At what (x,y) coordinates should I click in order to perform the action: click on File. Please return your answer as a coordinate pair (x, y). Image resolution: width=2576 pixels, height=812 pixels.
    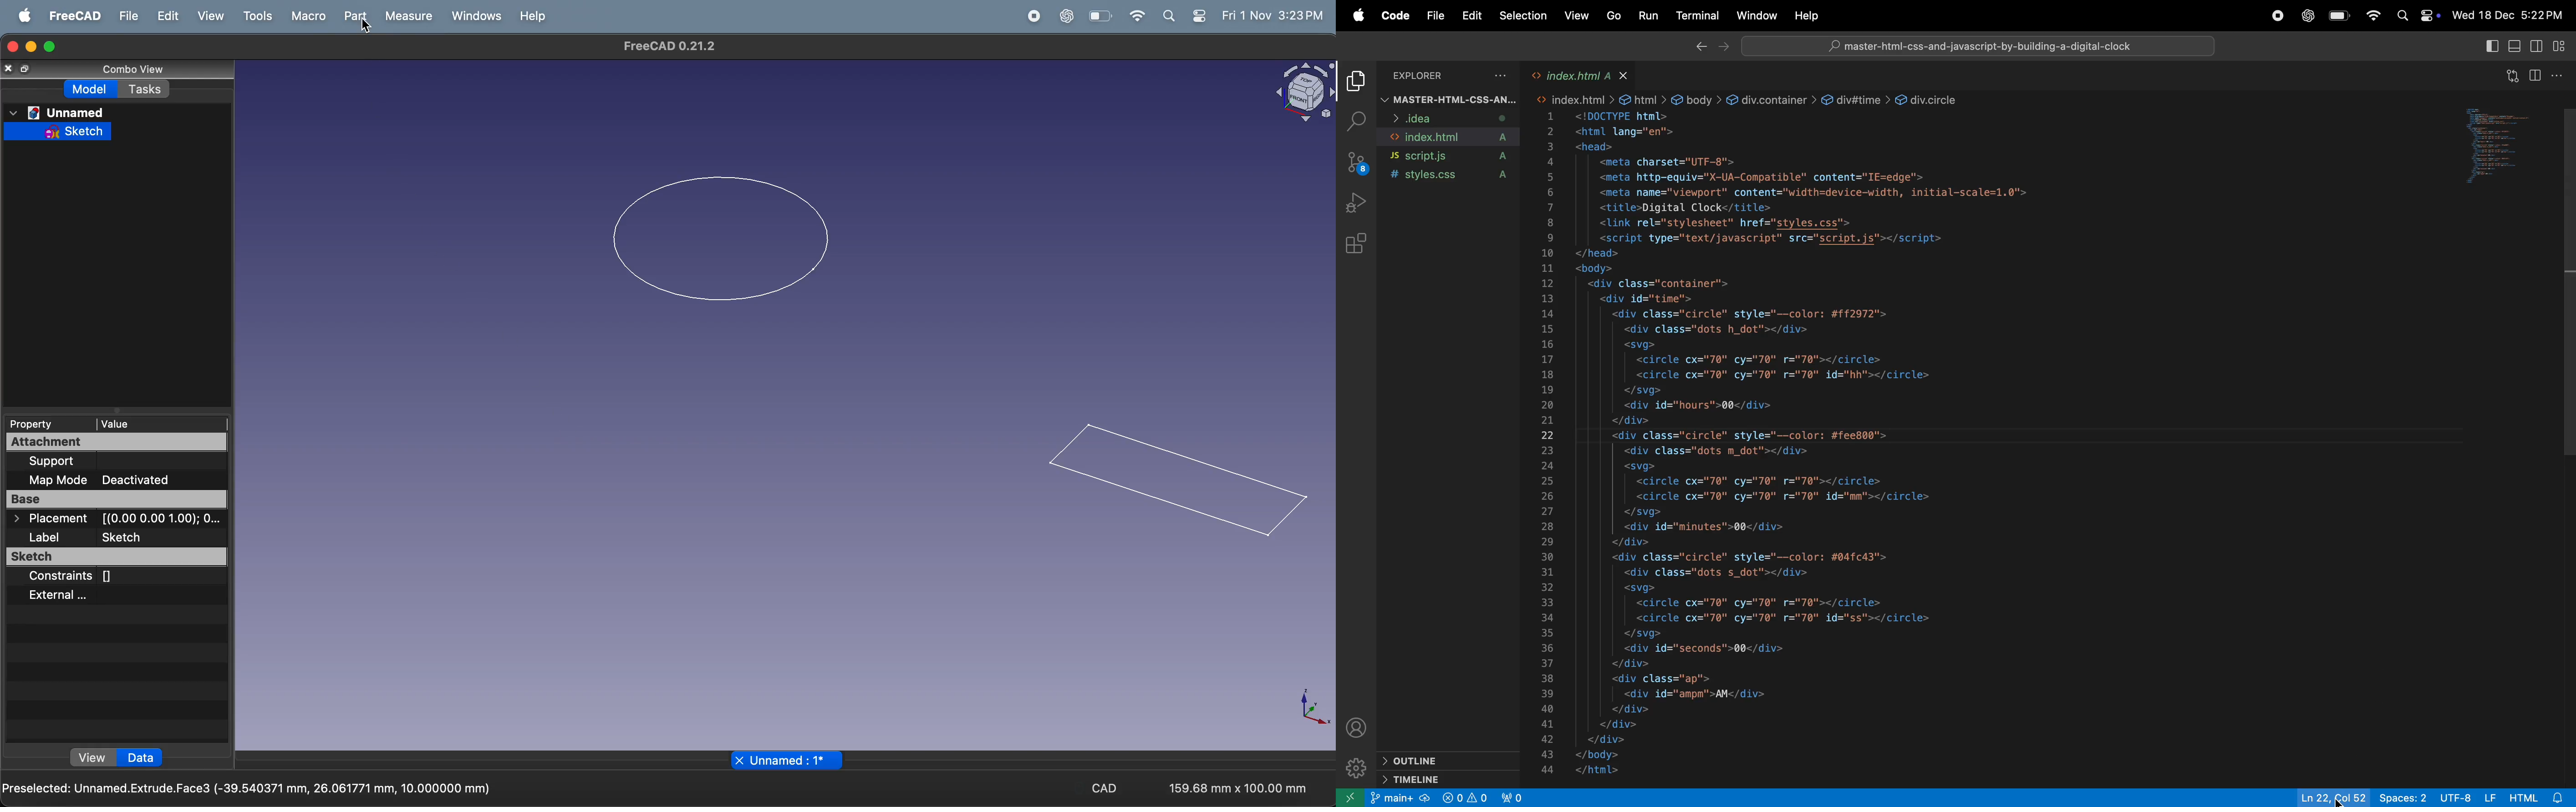
    Looking at the image, I should click on (127, 15).